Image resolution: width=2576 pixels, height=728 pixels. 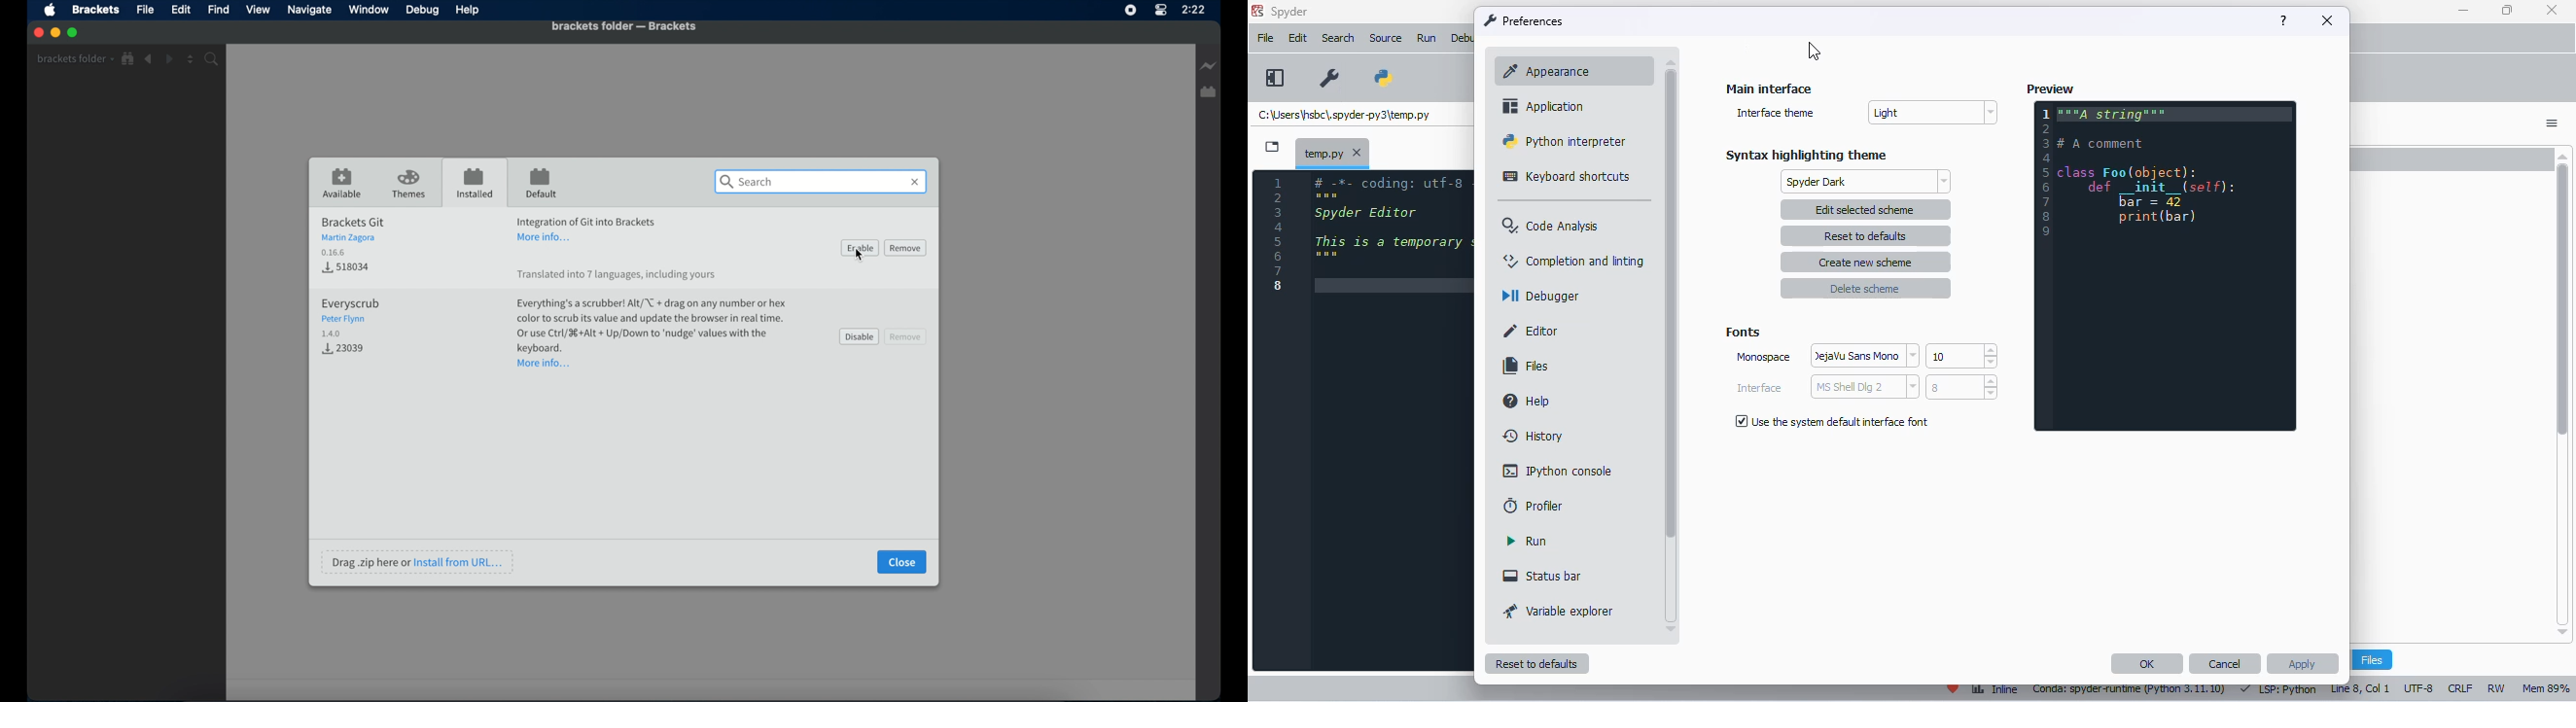 I want to click on close, so click(x=903, y=562).